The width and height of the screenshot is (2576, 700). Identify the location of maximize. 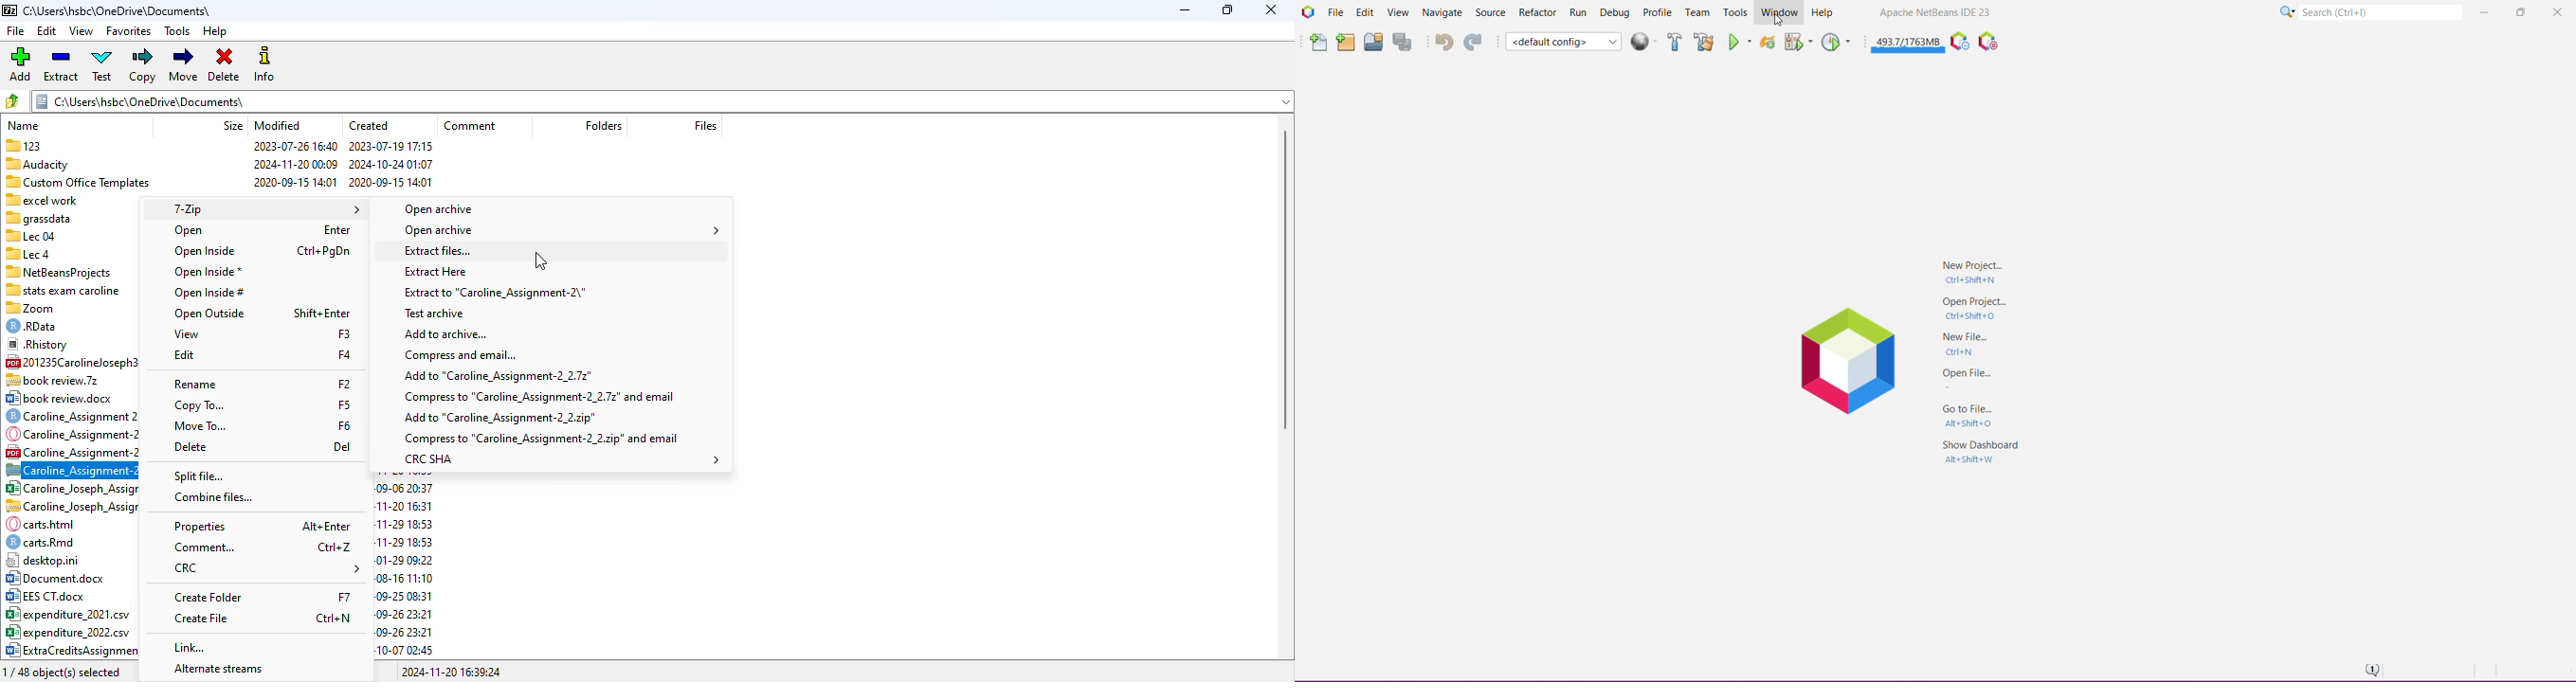
(1227, 10).